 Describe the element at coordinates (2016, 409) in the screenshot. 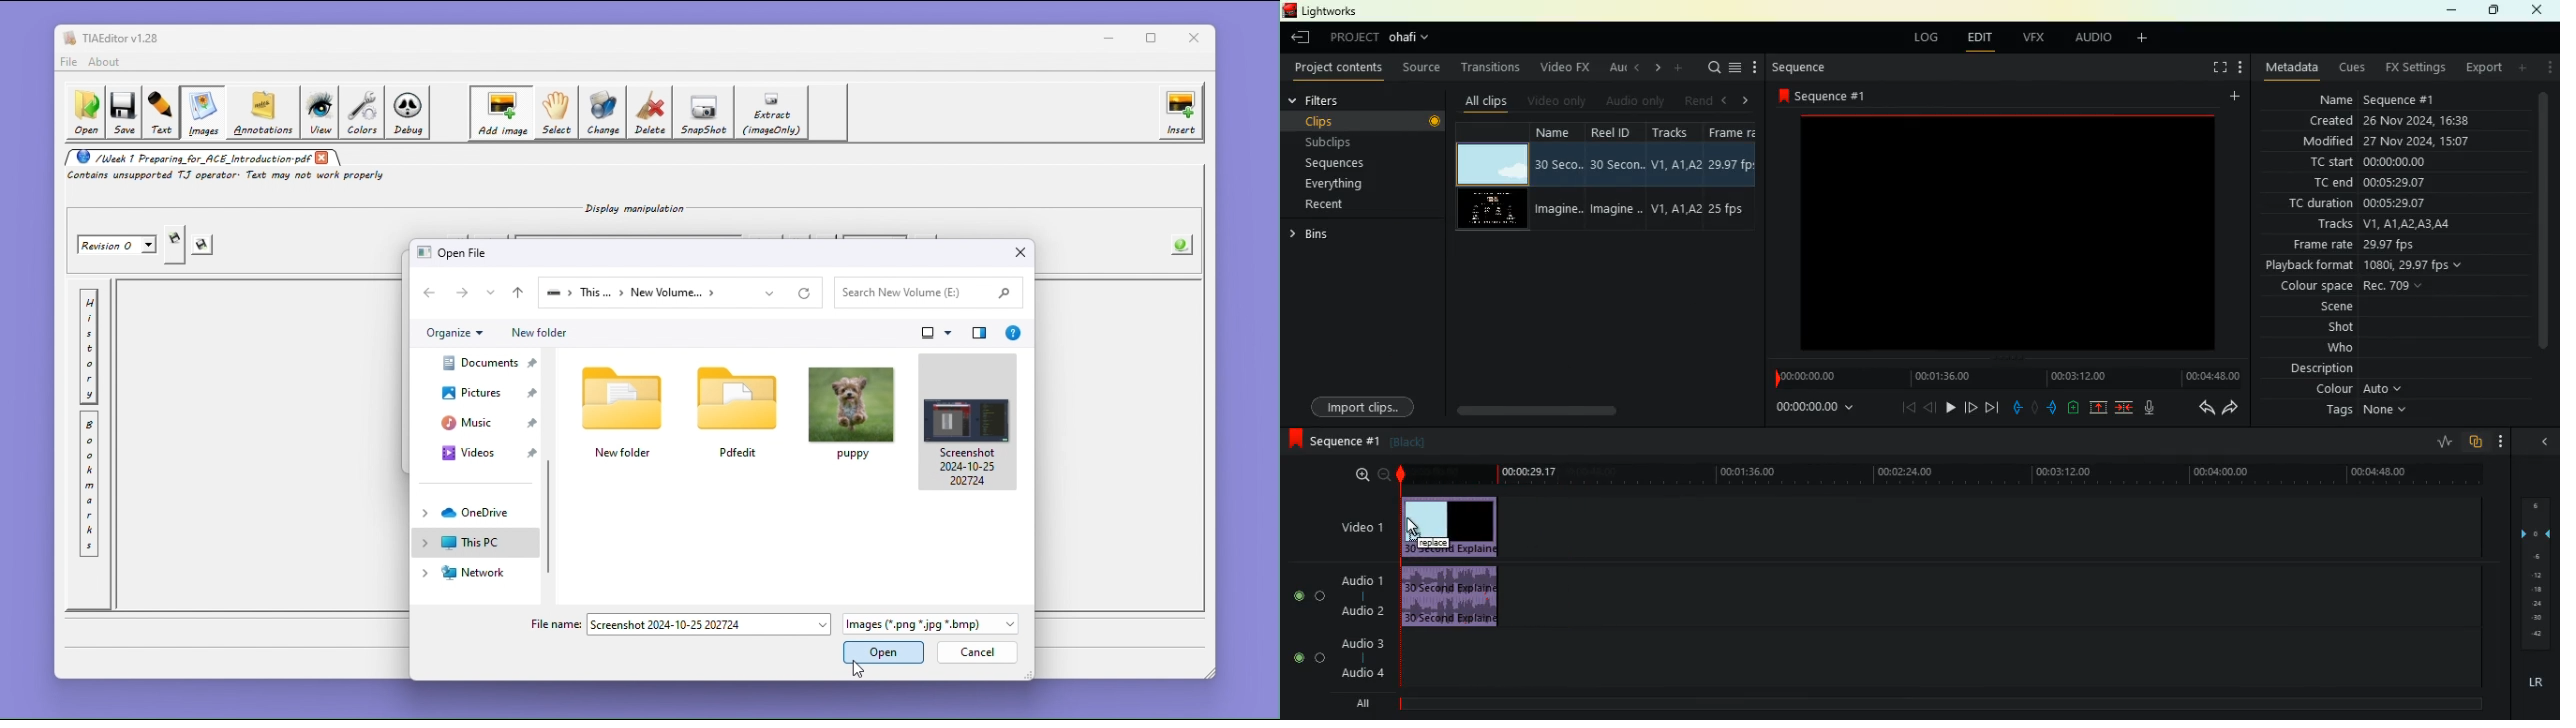

I see `pull` at that location.